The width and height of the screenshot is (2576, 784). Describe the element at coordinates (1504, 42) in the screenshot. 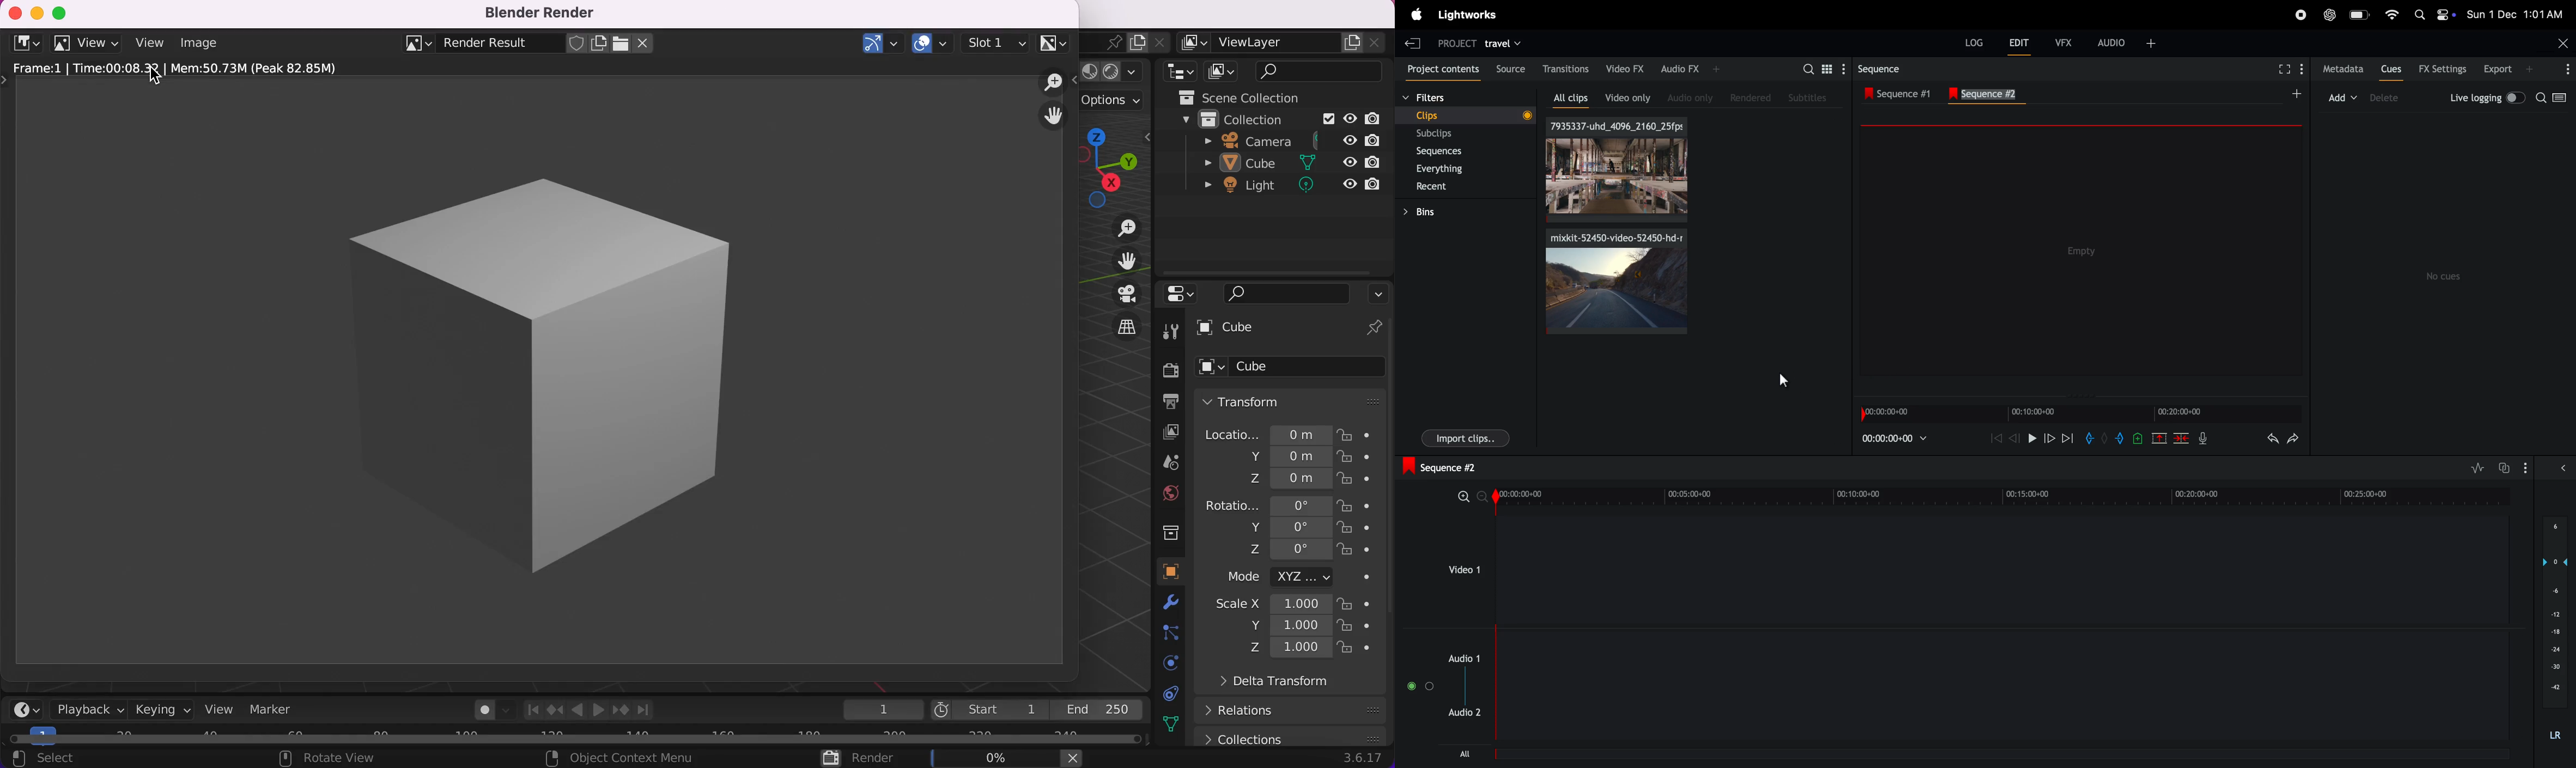

I see `travel` at that location.